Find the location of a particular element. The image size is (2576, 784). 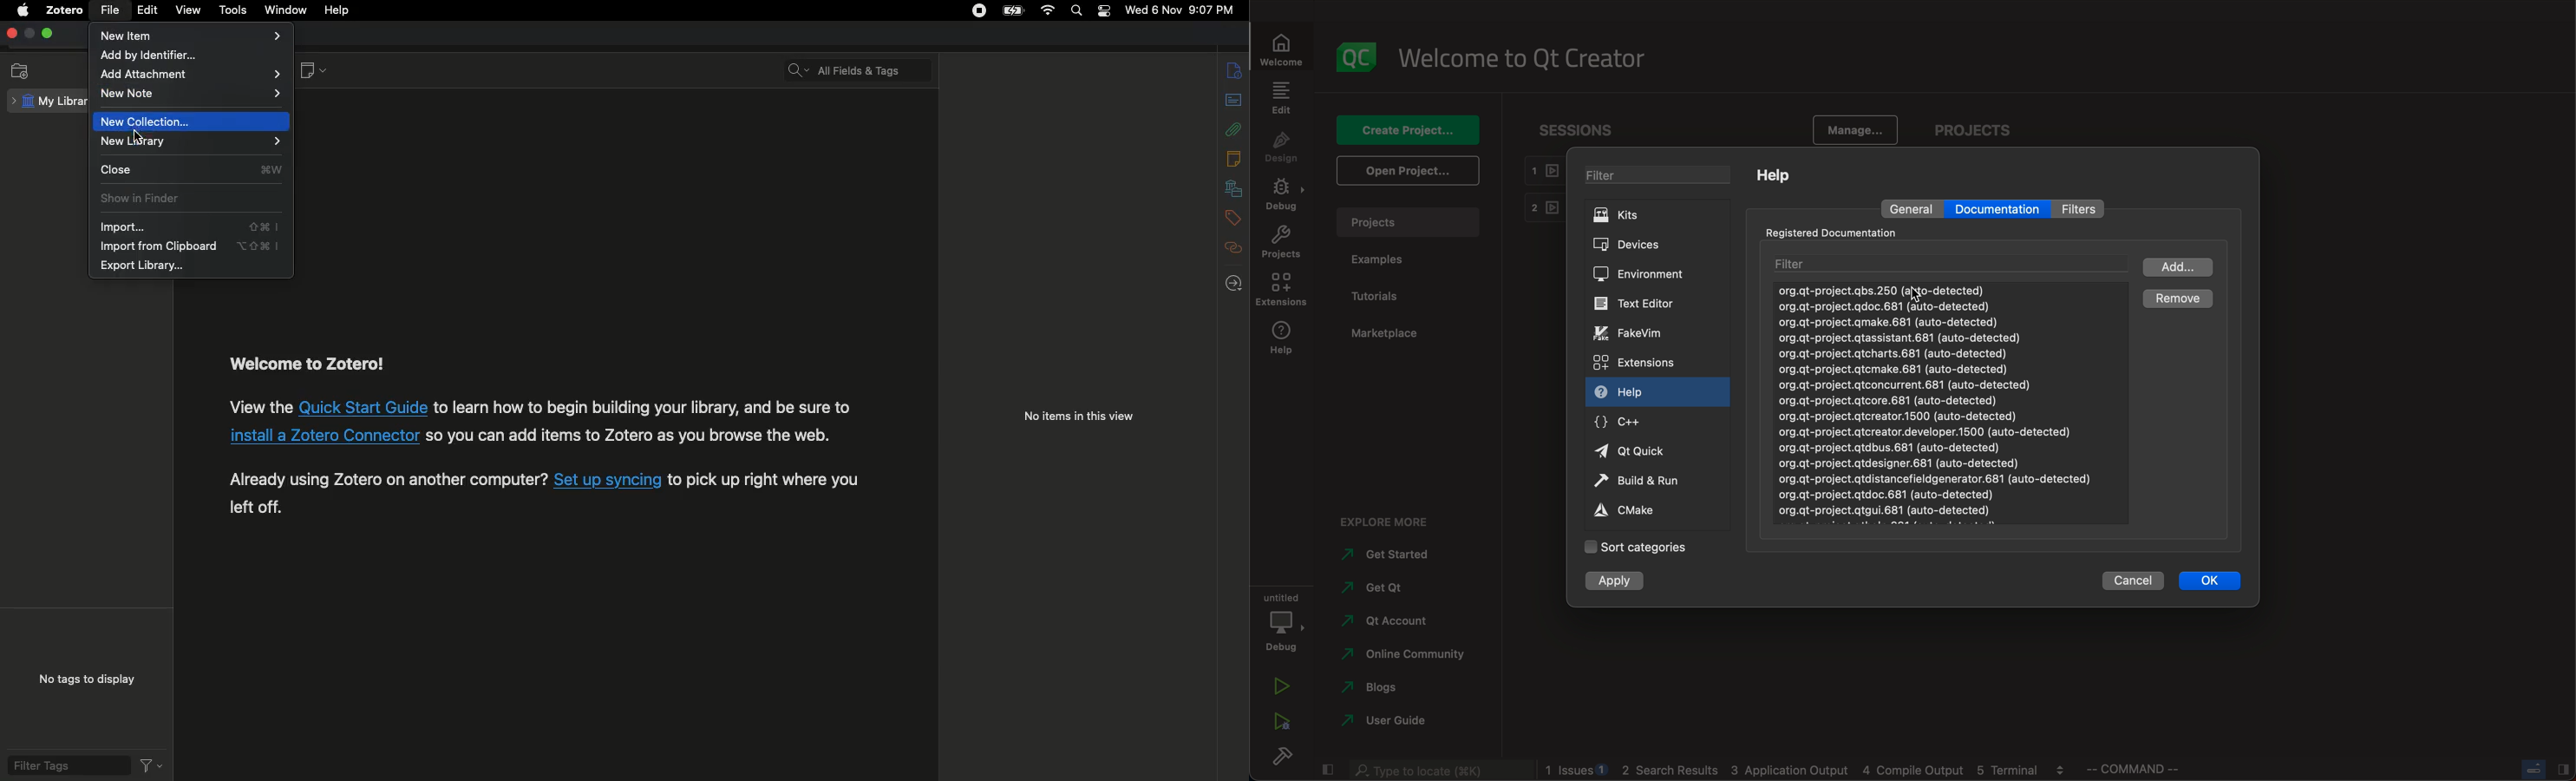

Help is located at coordinates (339, 10).